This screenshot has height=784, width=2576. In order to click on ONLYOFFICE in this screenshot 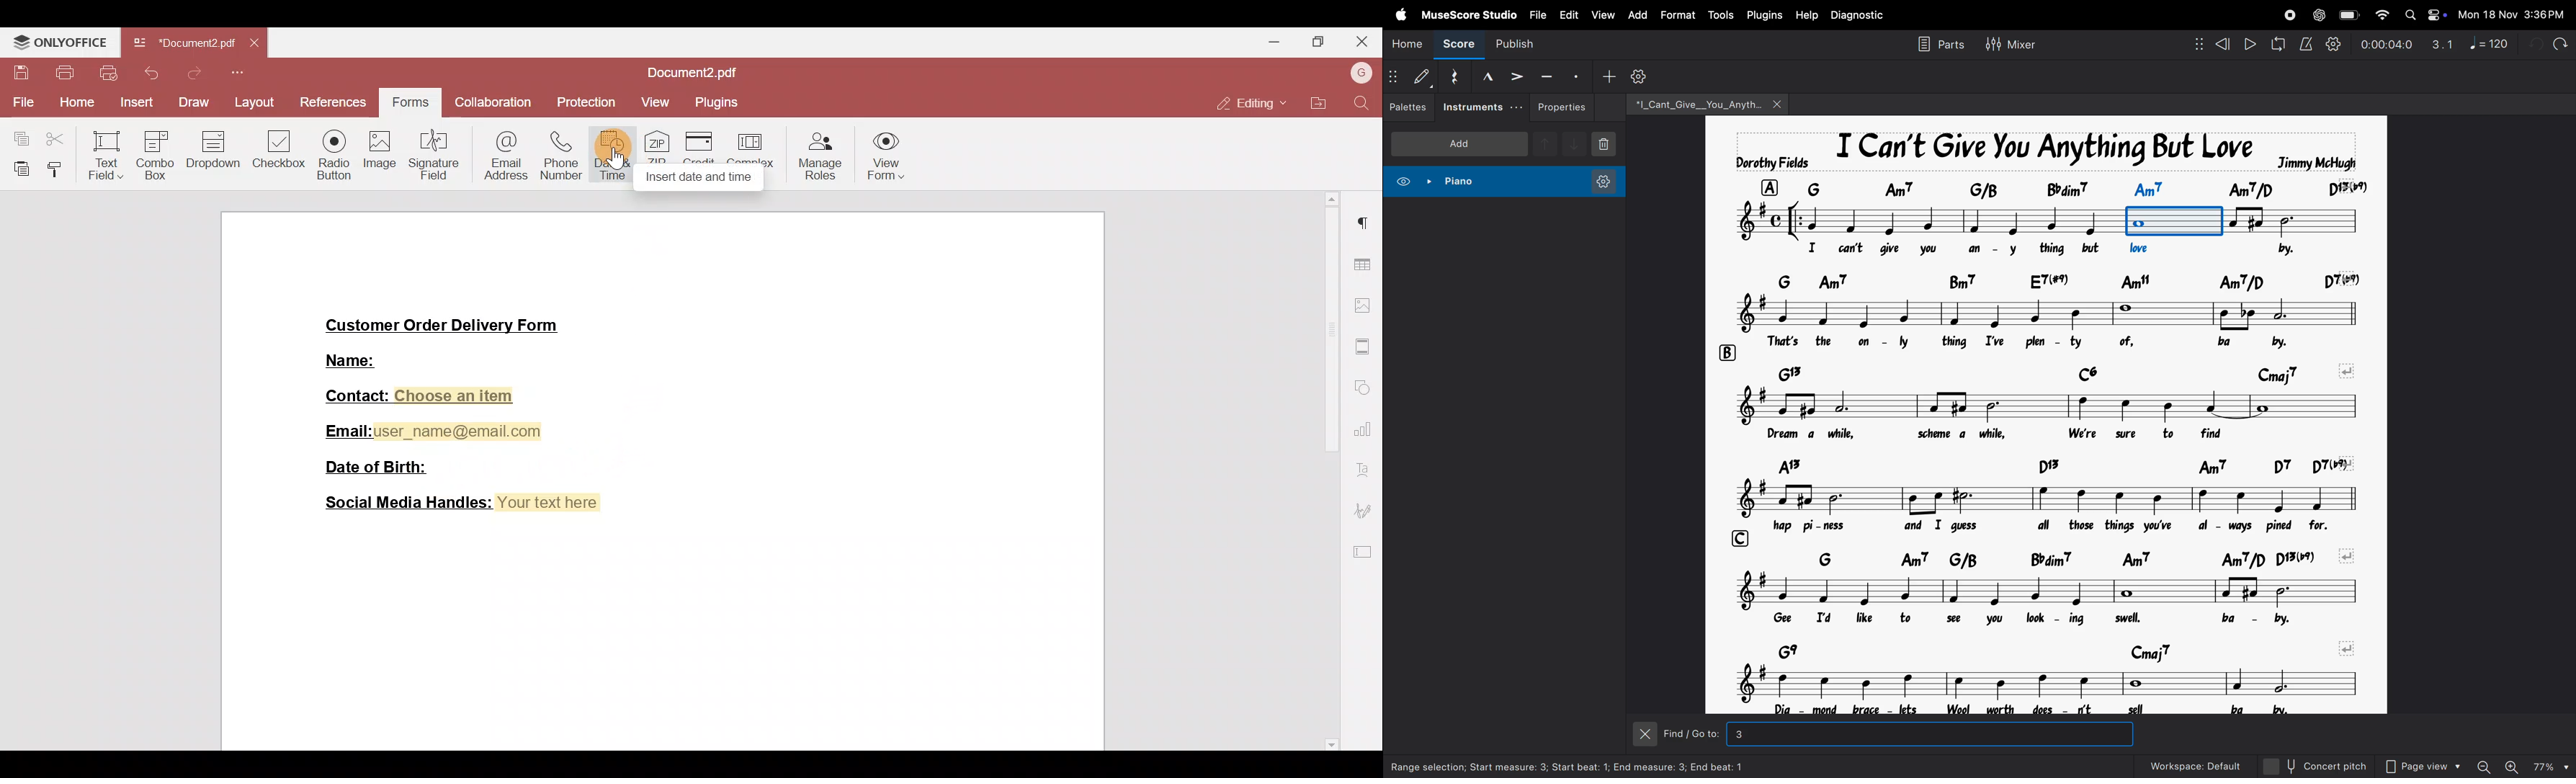, I will do `click(60, 40)`.